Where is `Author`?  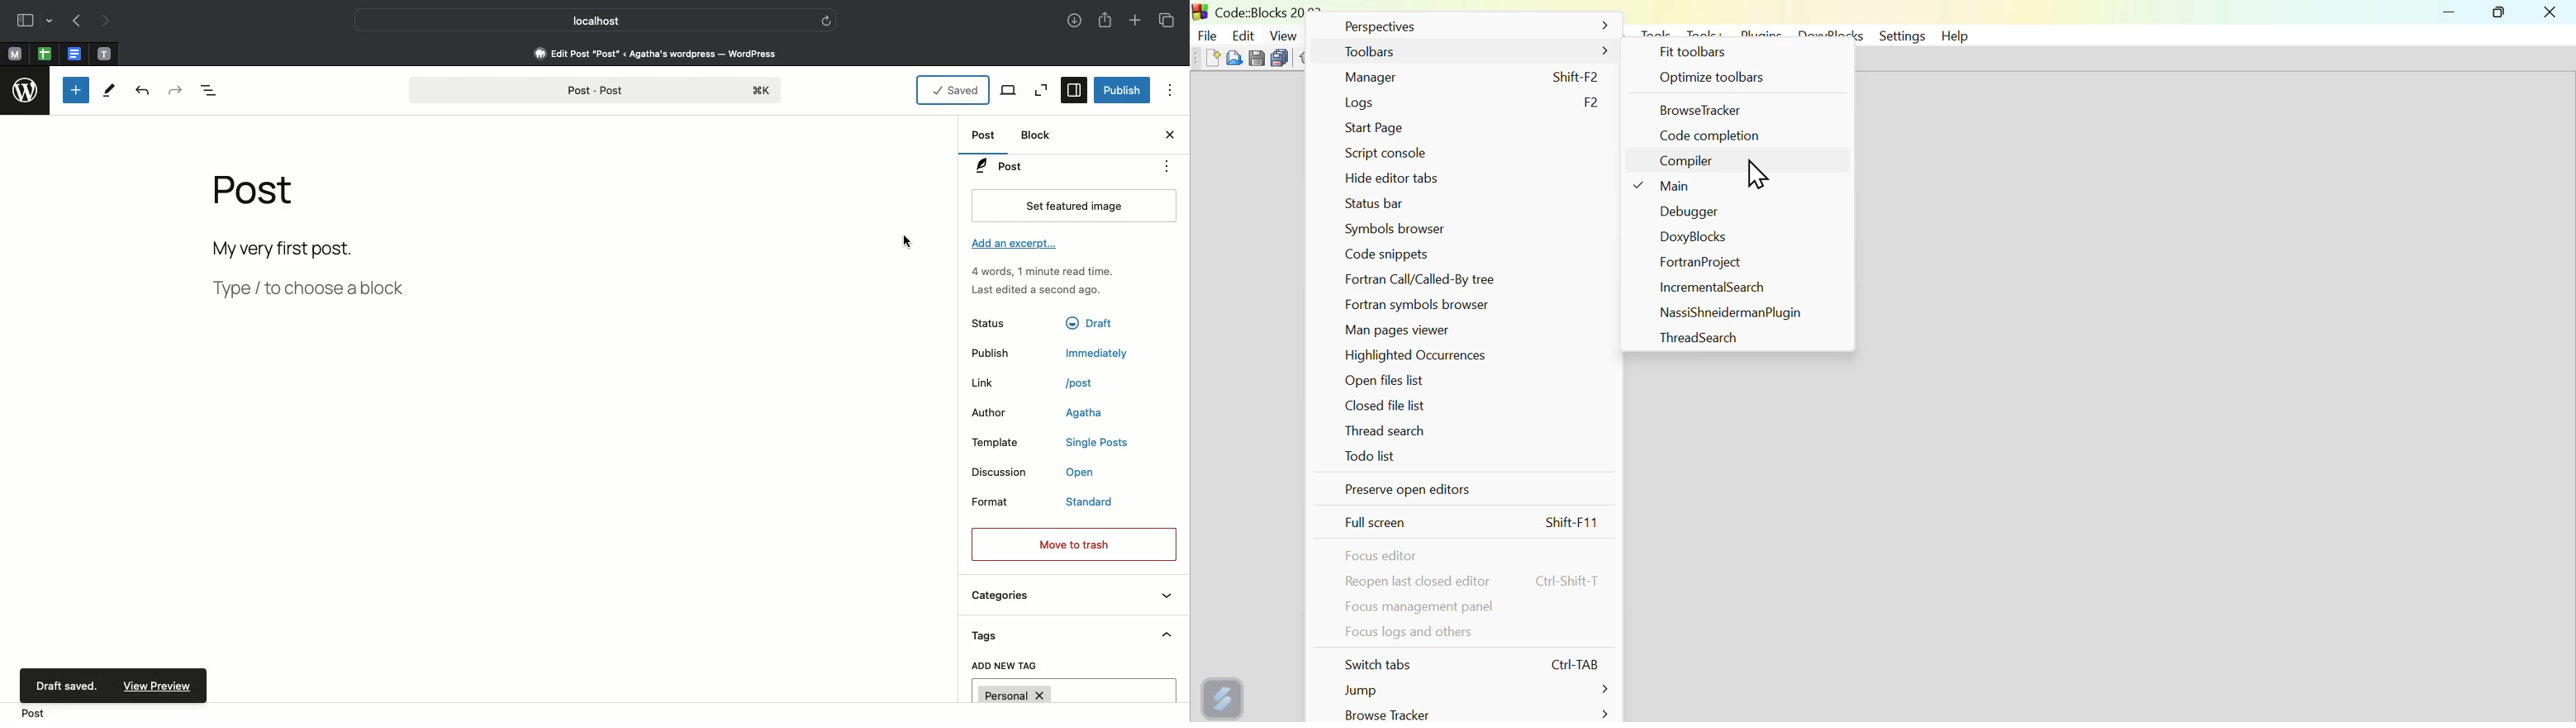 Author is located at coordinates (994, 412).